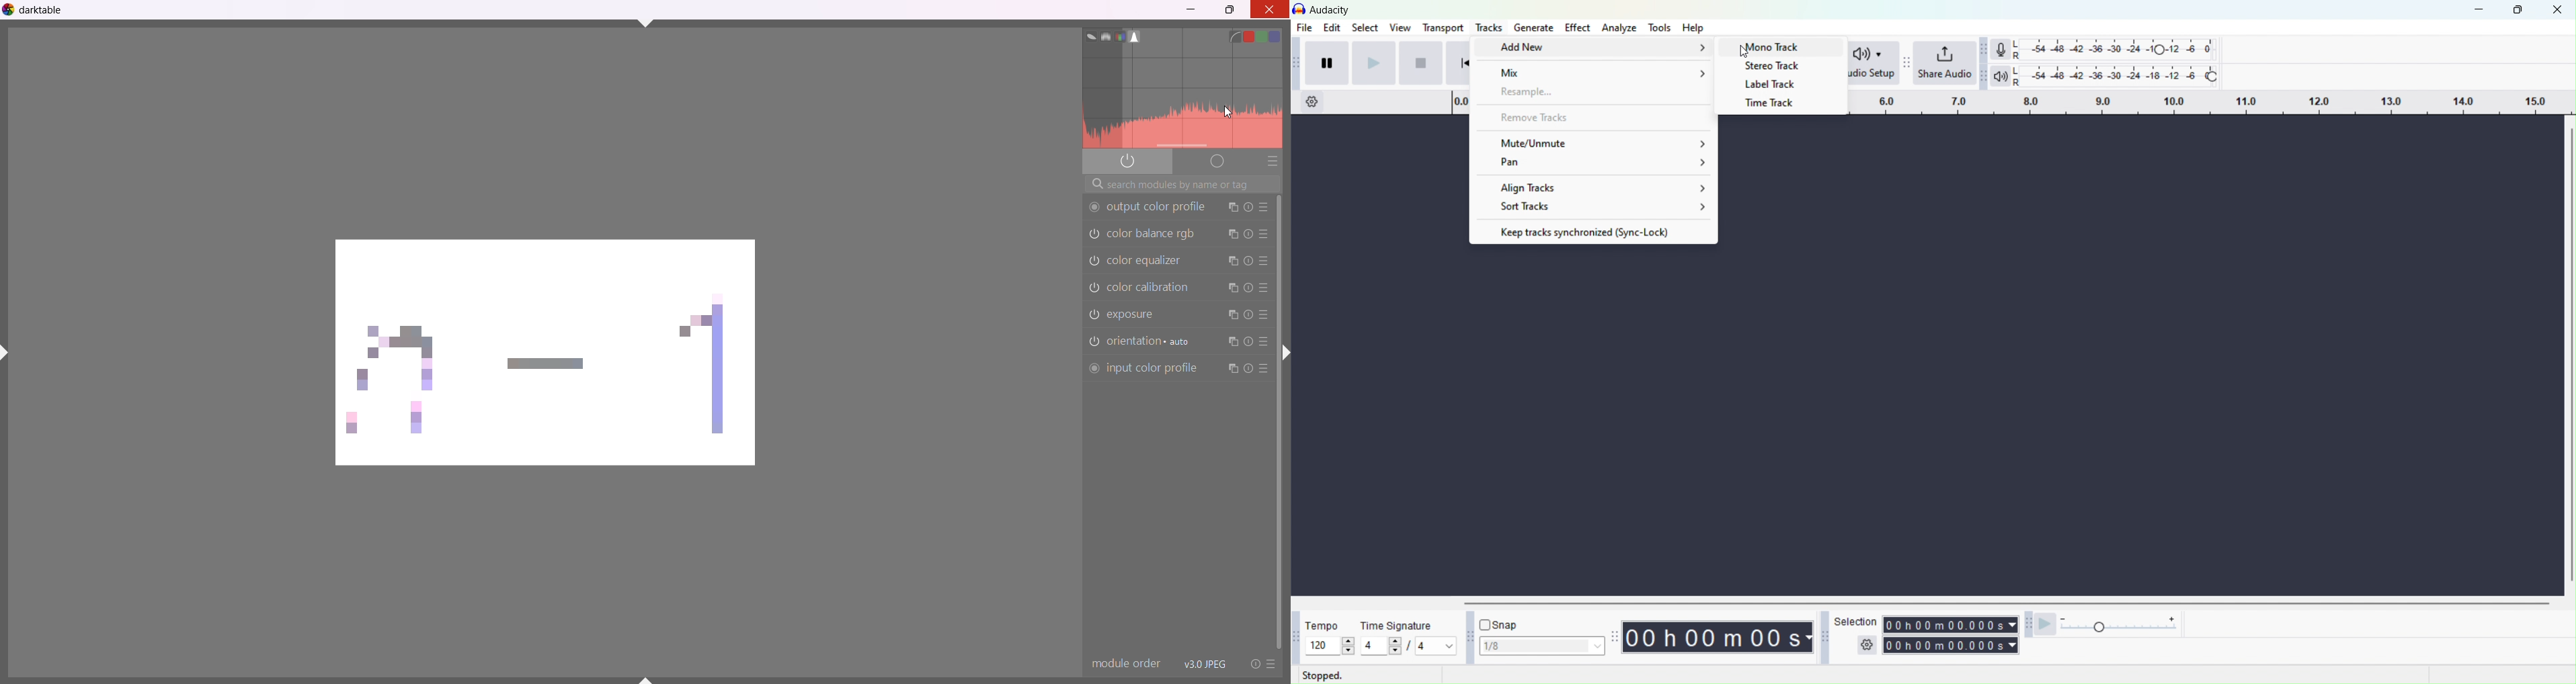  What do you see at coordinates (2127, 626) in the screenshot?
I see `Playback speed` at bounding box center [2127, 626].